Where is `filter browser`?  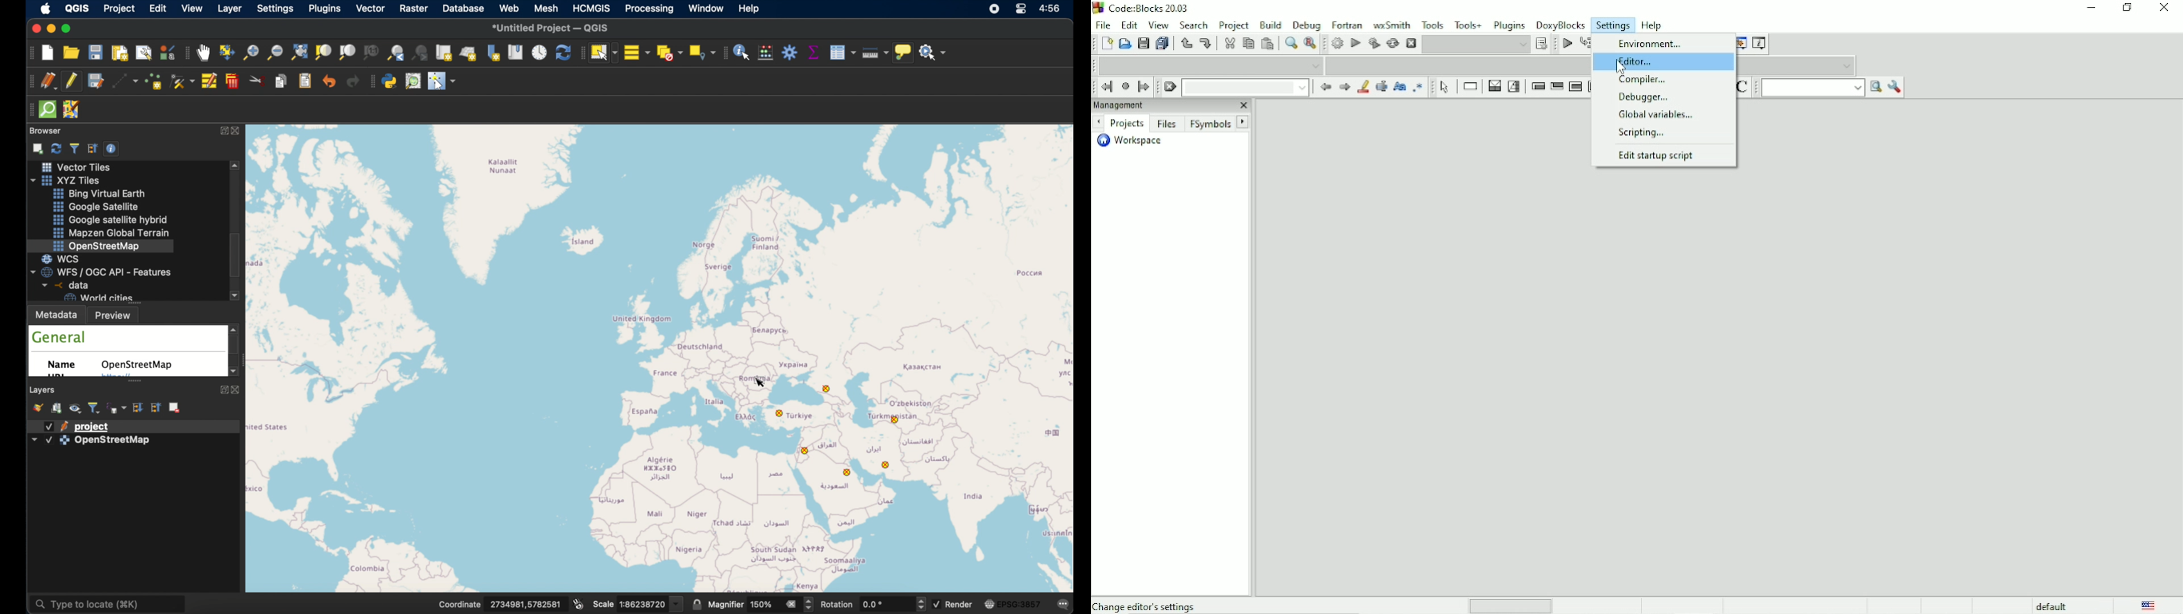 filter browser is located at coordinates (74, 147).